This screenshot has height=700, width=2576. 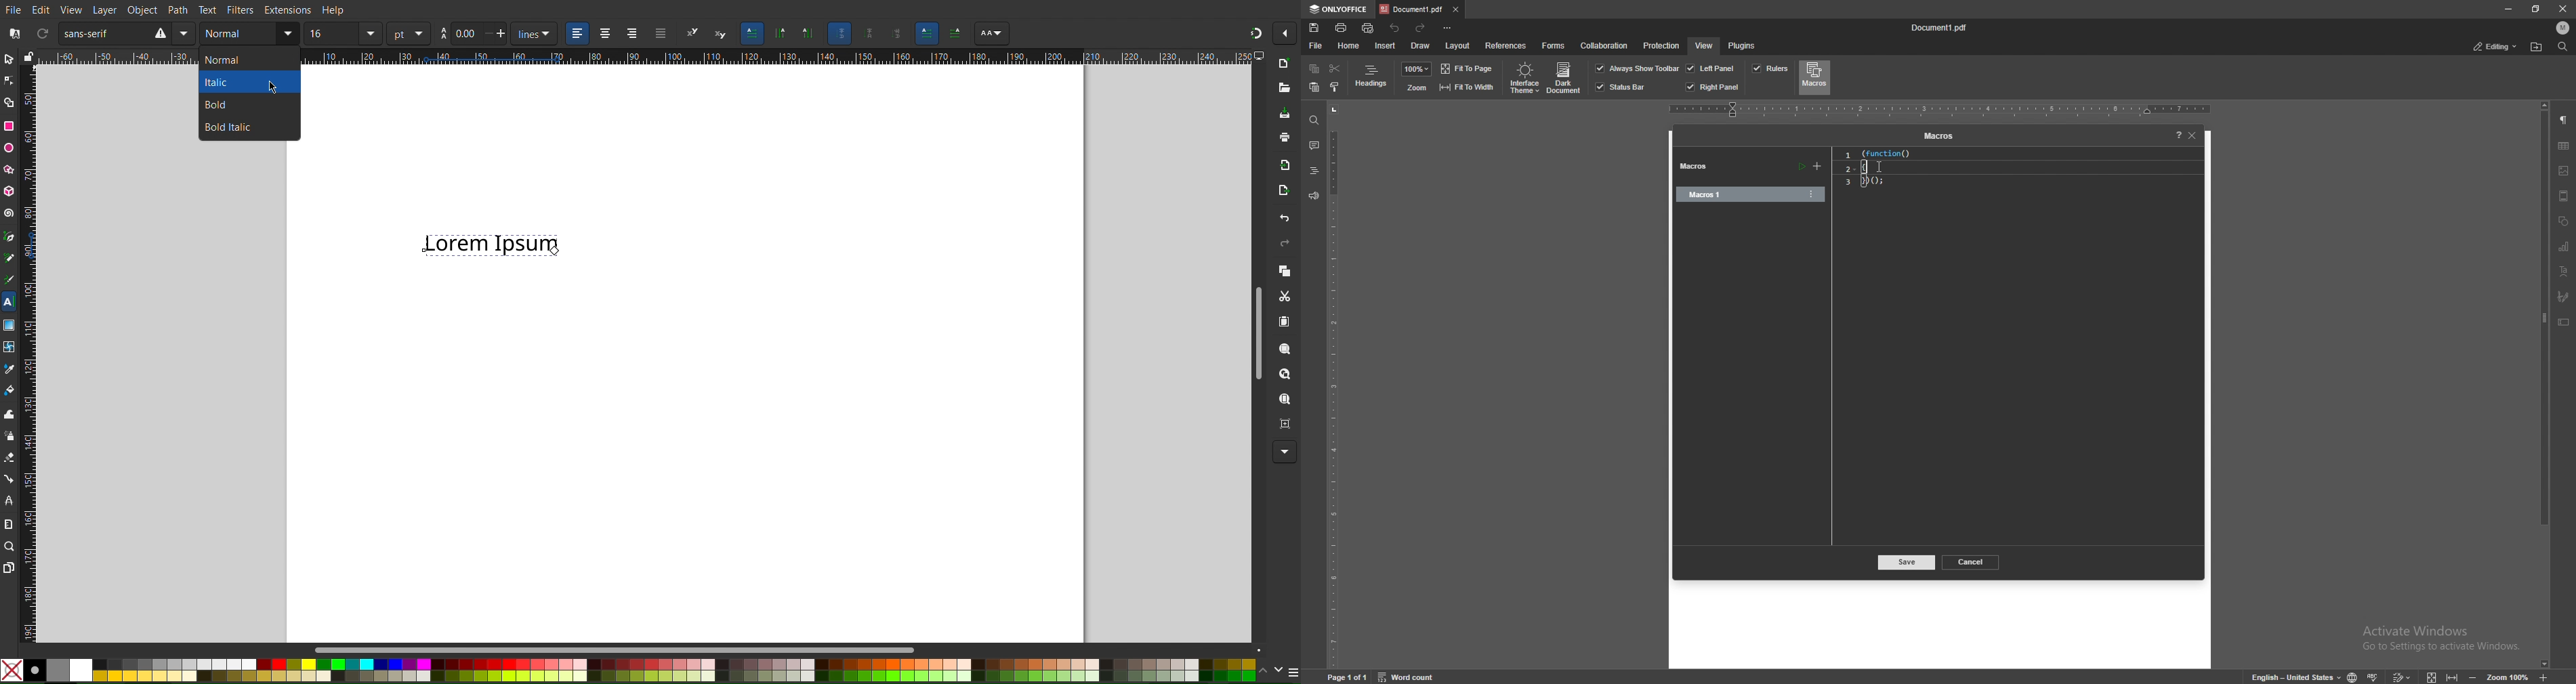 What do you see at coordinates (873, 35) in the screenshot?
I see `Upright glyph orientation` at bounding box center [873, 35].